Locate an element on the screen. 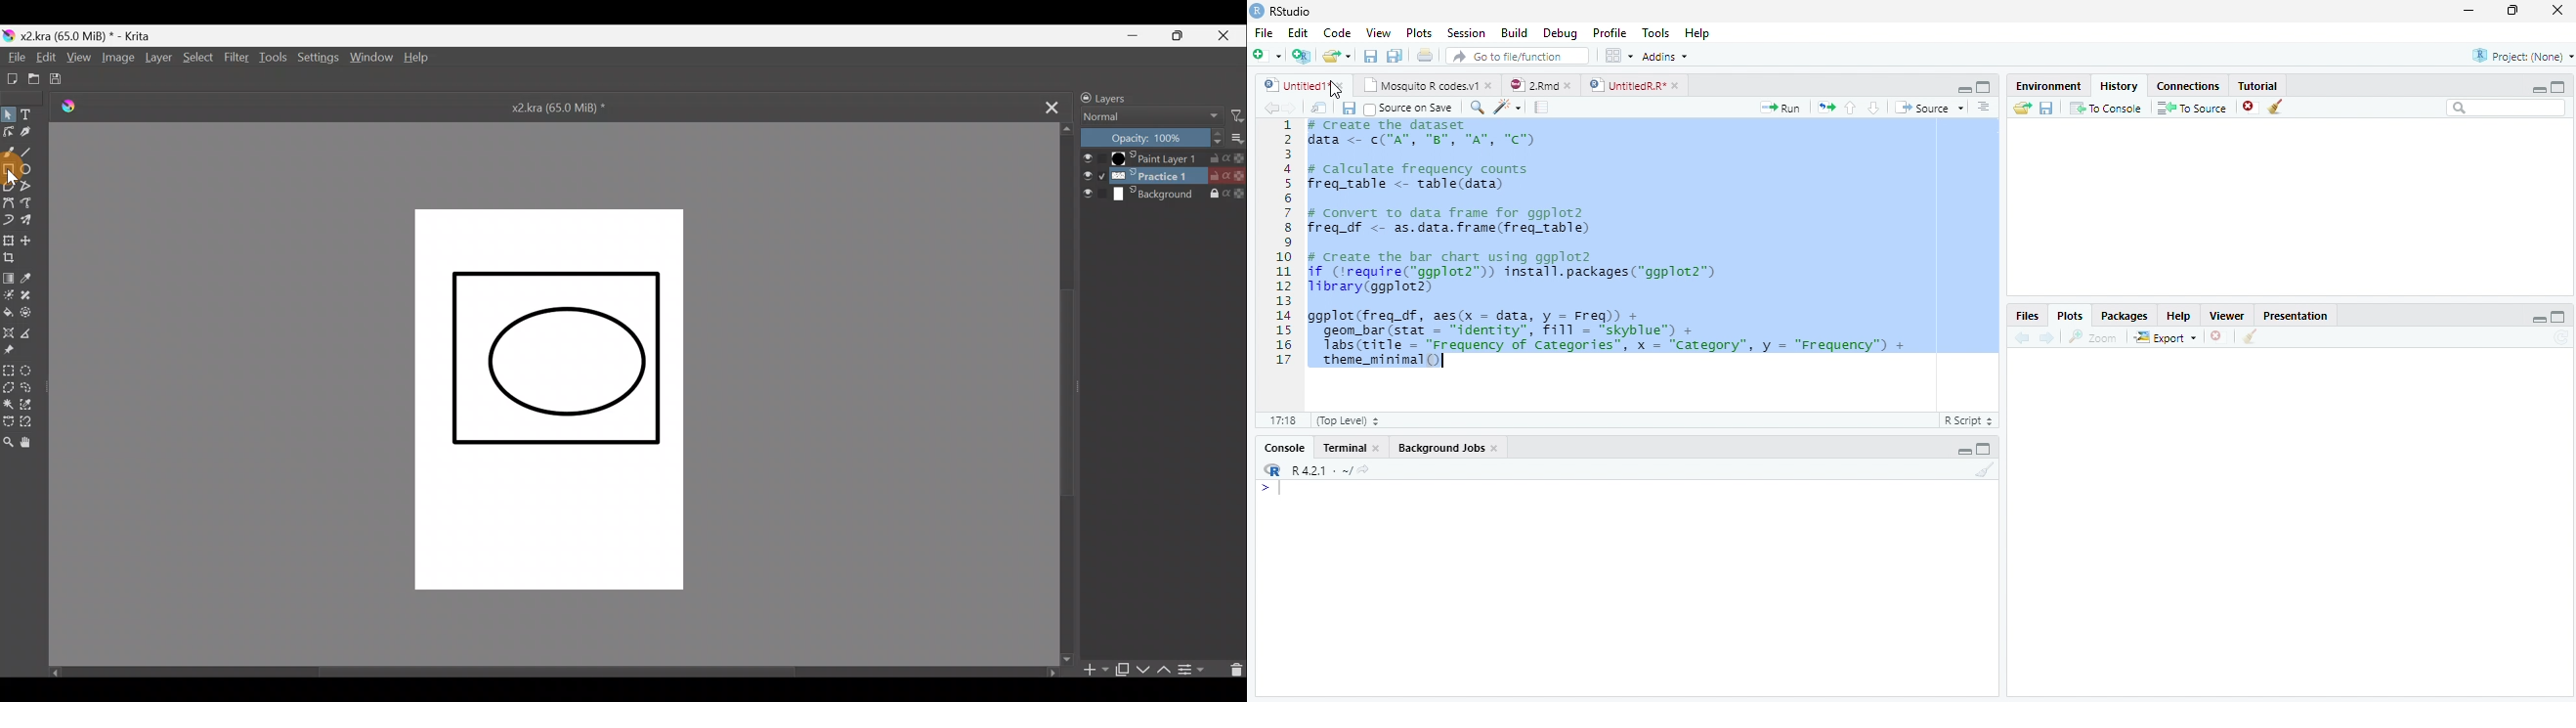 This screenshot has width=2576, height=728. Console is located at coordinates (1287, 447).